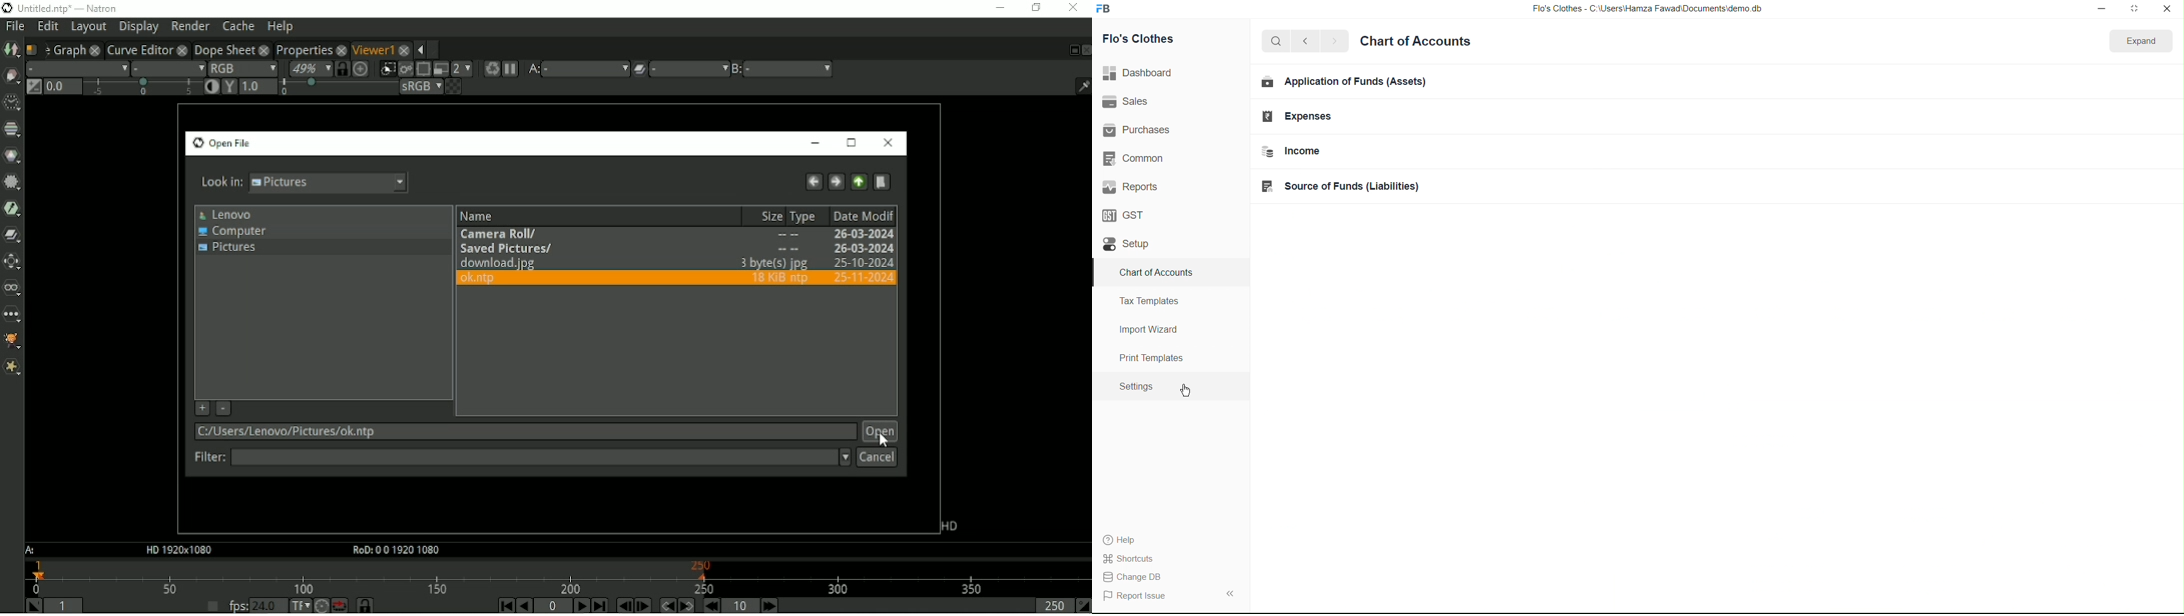 Image resolution: width=2184 pixels, height=616 pixels. I want to click on Expenses, so click(1300, 118).